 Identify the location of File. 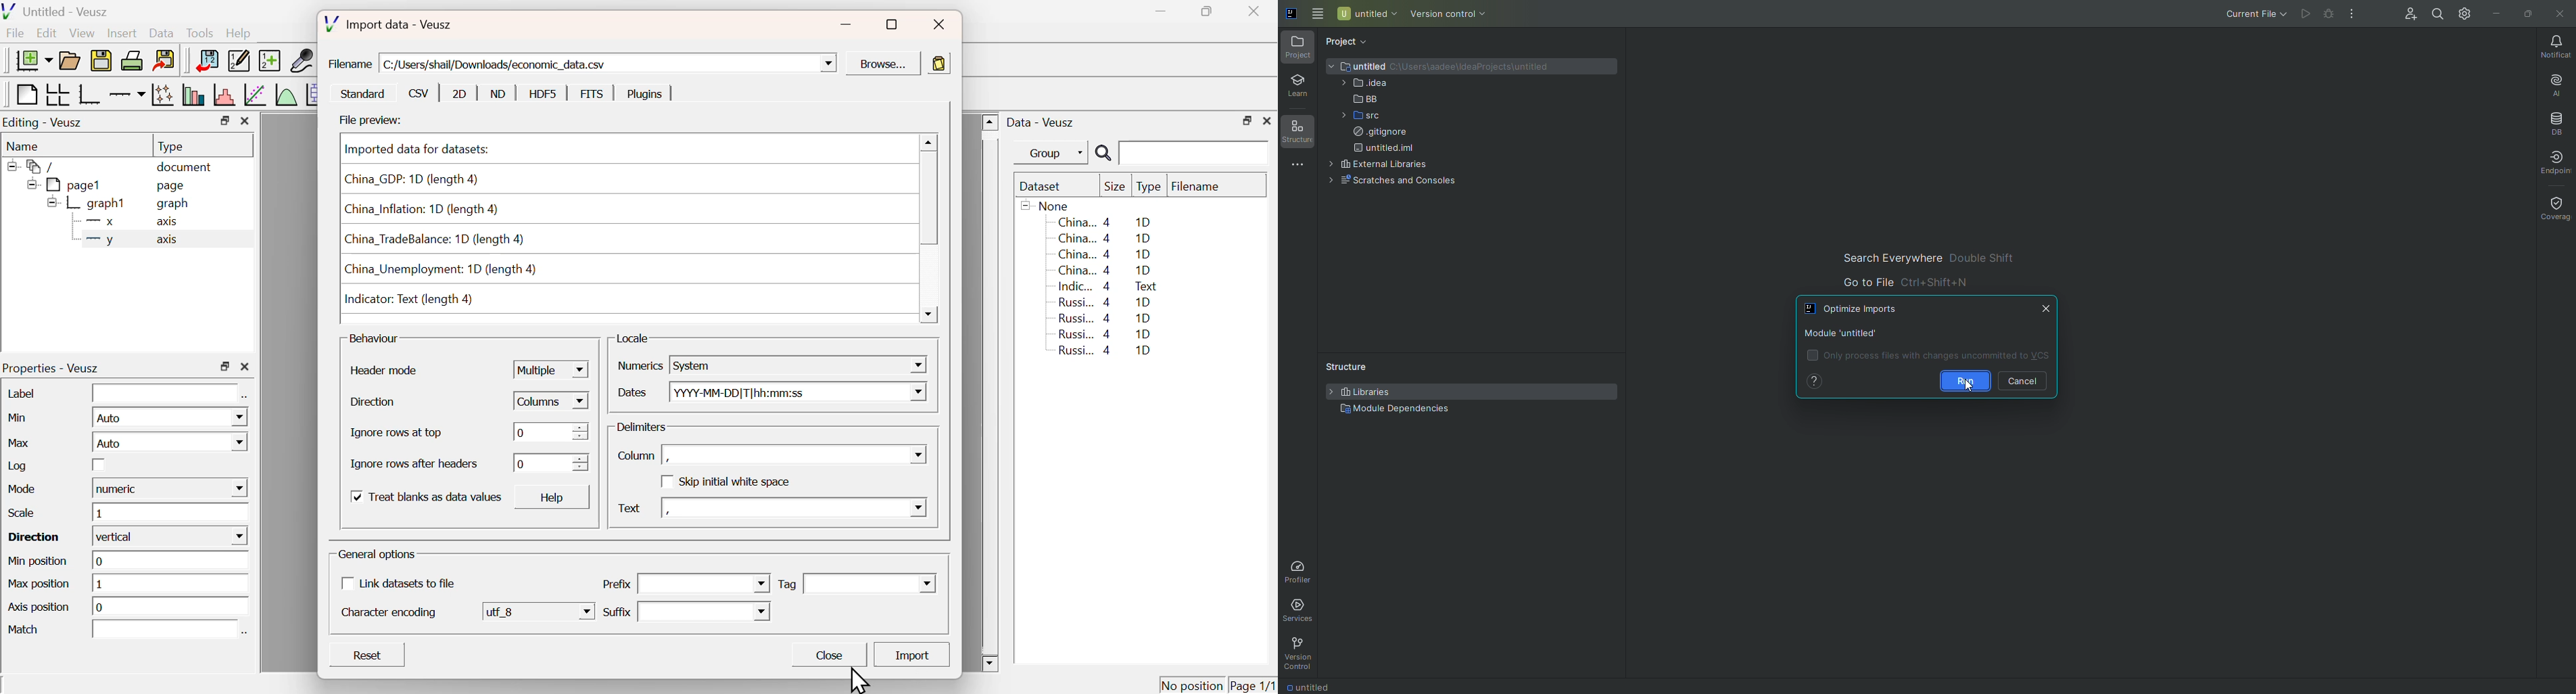
(15, 33).